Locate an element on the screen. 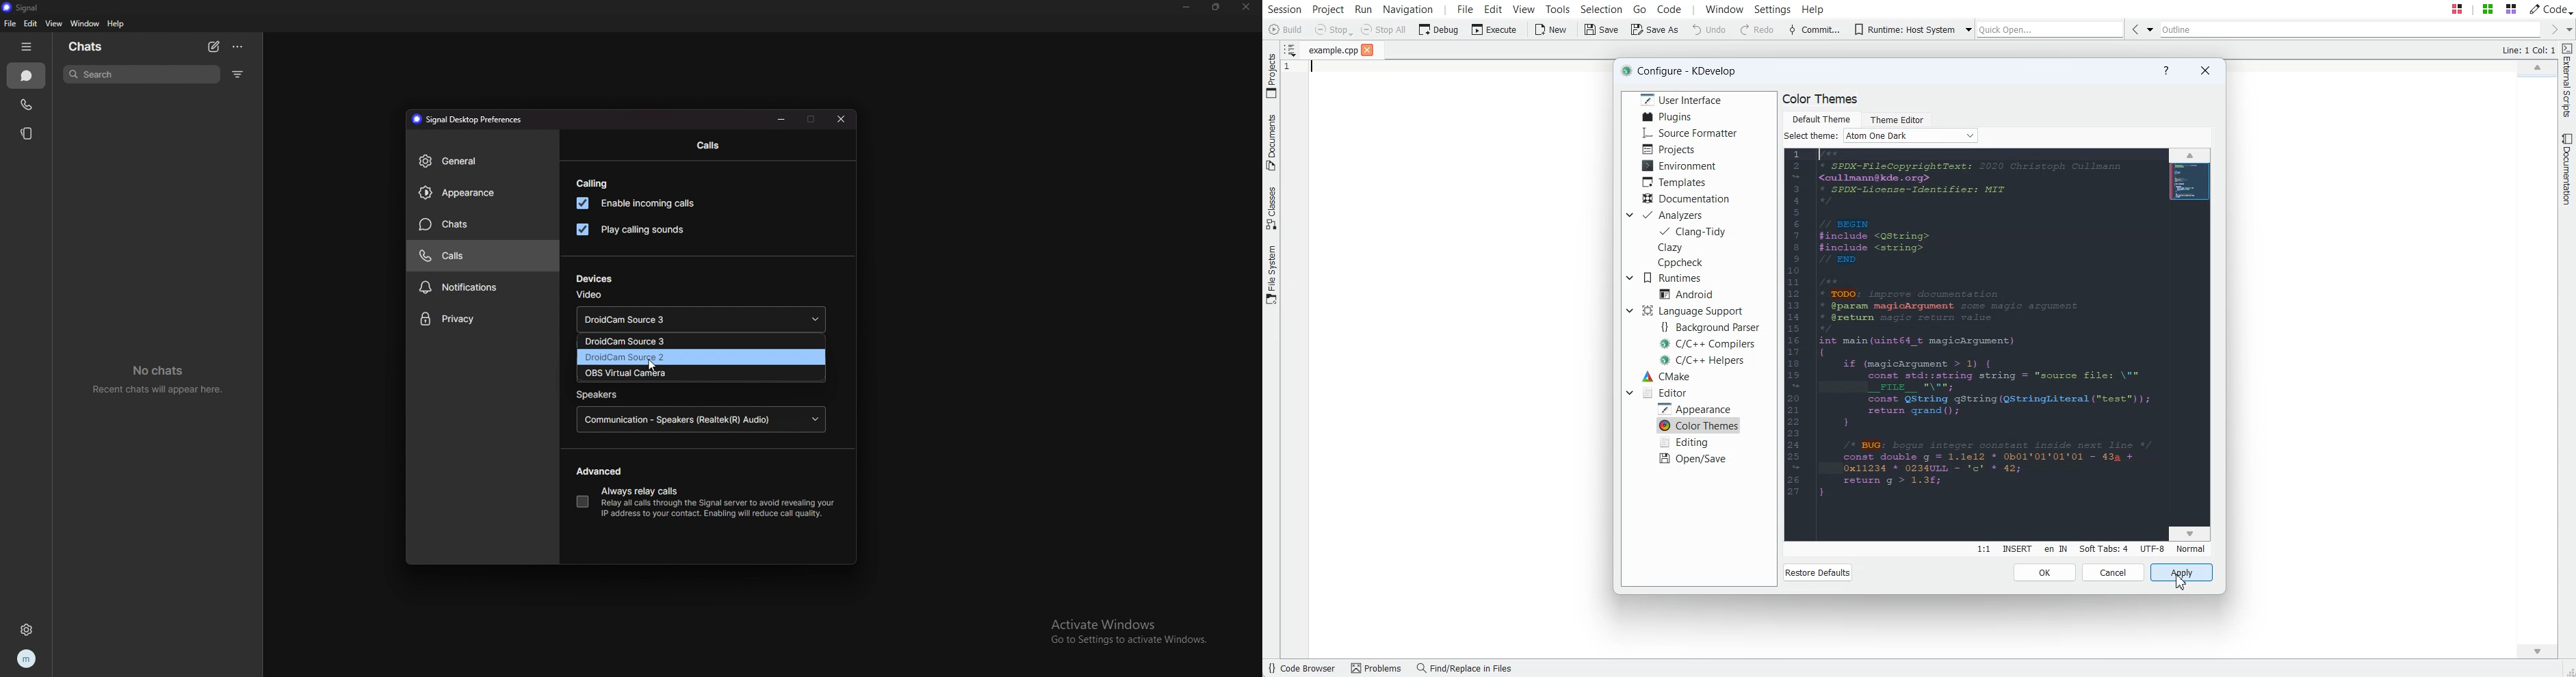 Image resolution: width=2576 pixels, height=700 pixels. Close is located at coordinates (2204, 70).